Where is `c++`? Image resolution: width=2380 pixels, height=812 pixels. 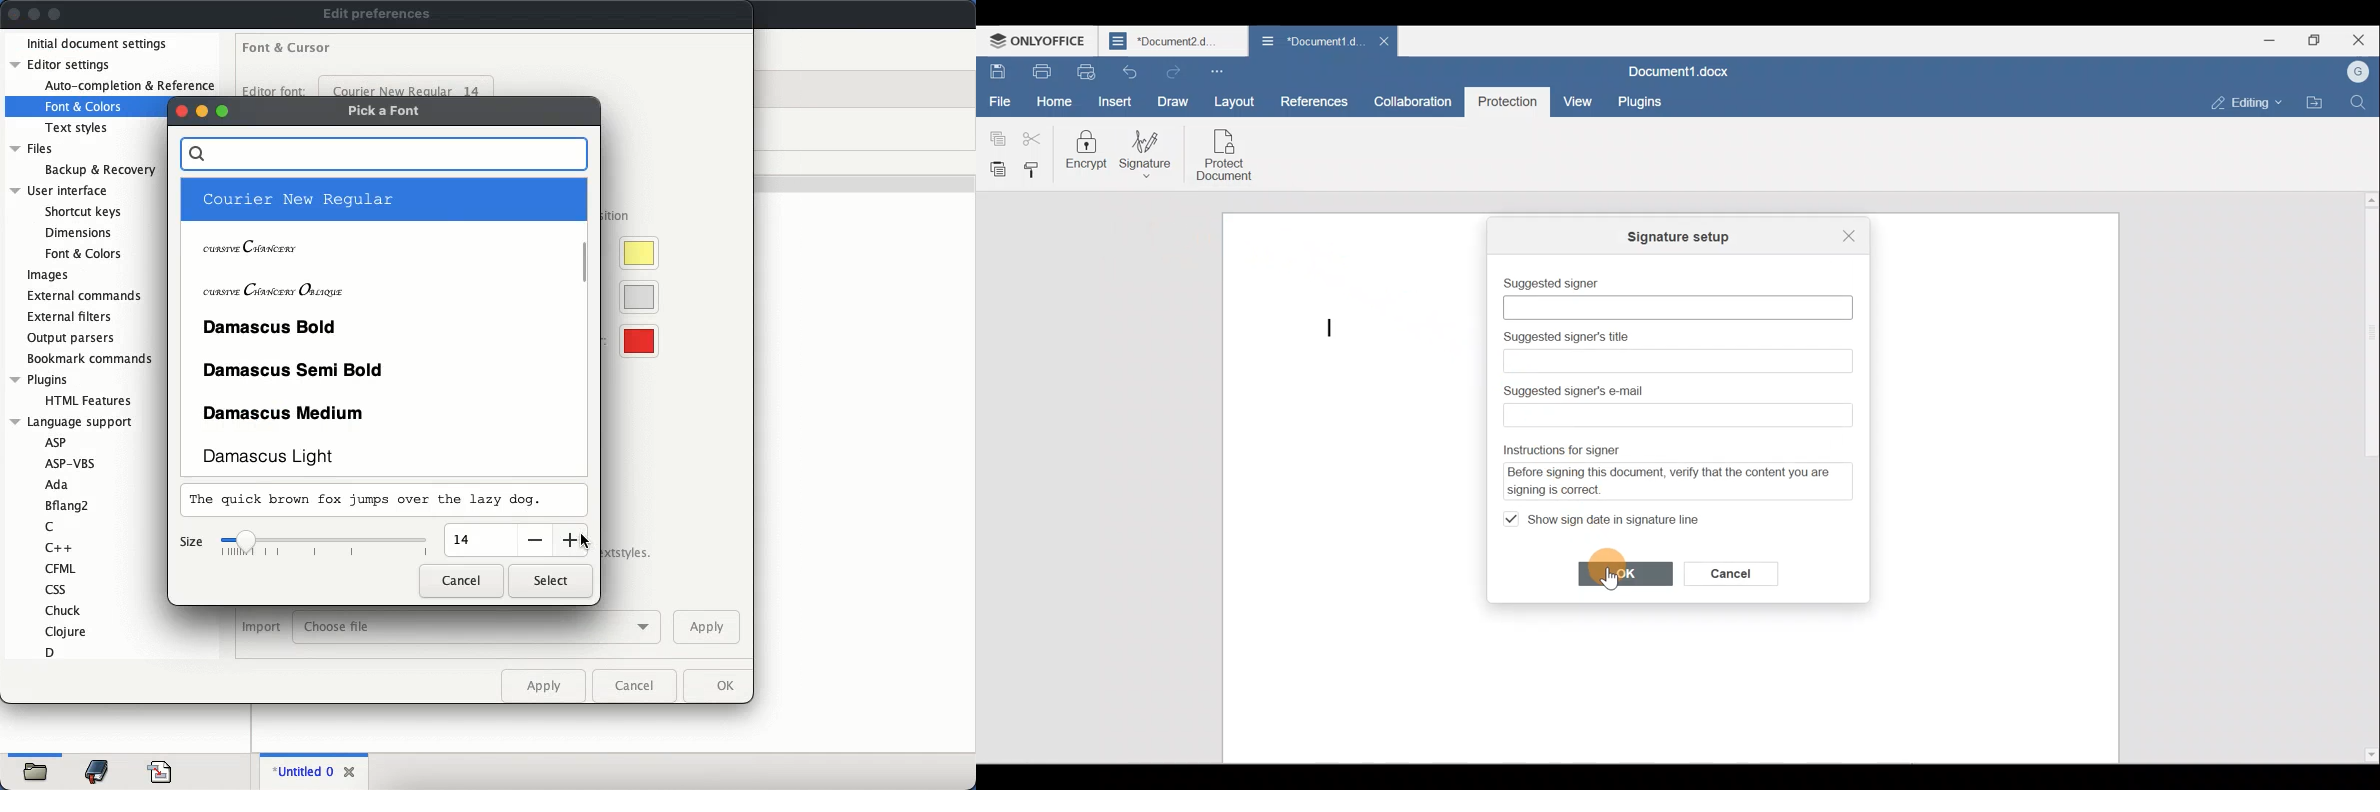 c++ is located at coordinates (61, 547).